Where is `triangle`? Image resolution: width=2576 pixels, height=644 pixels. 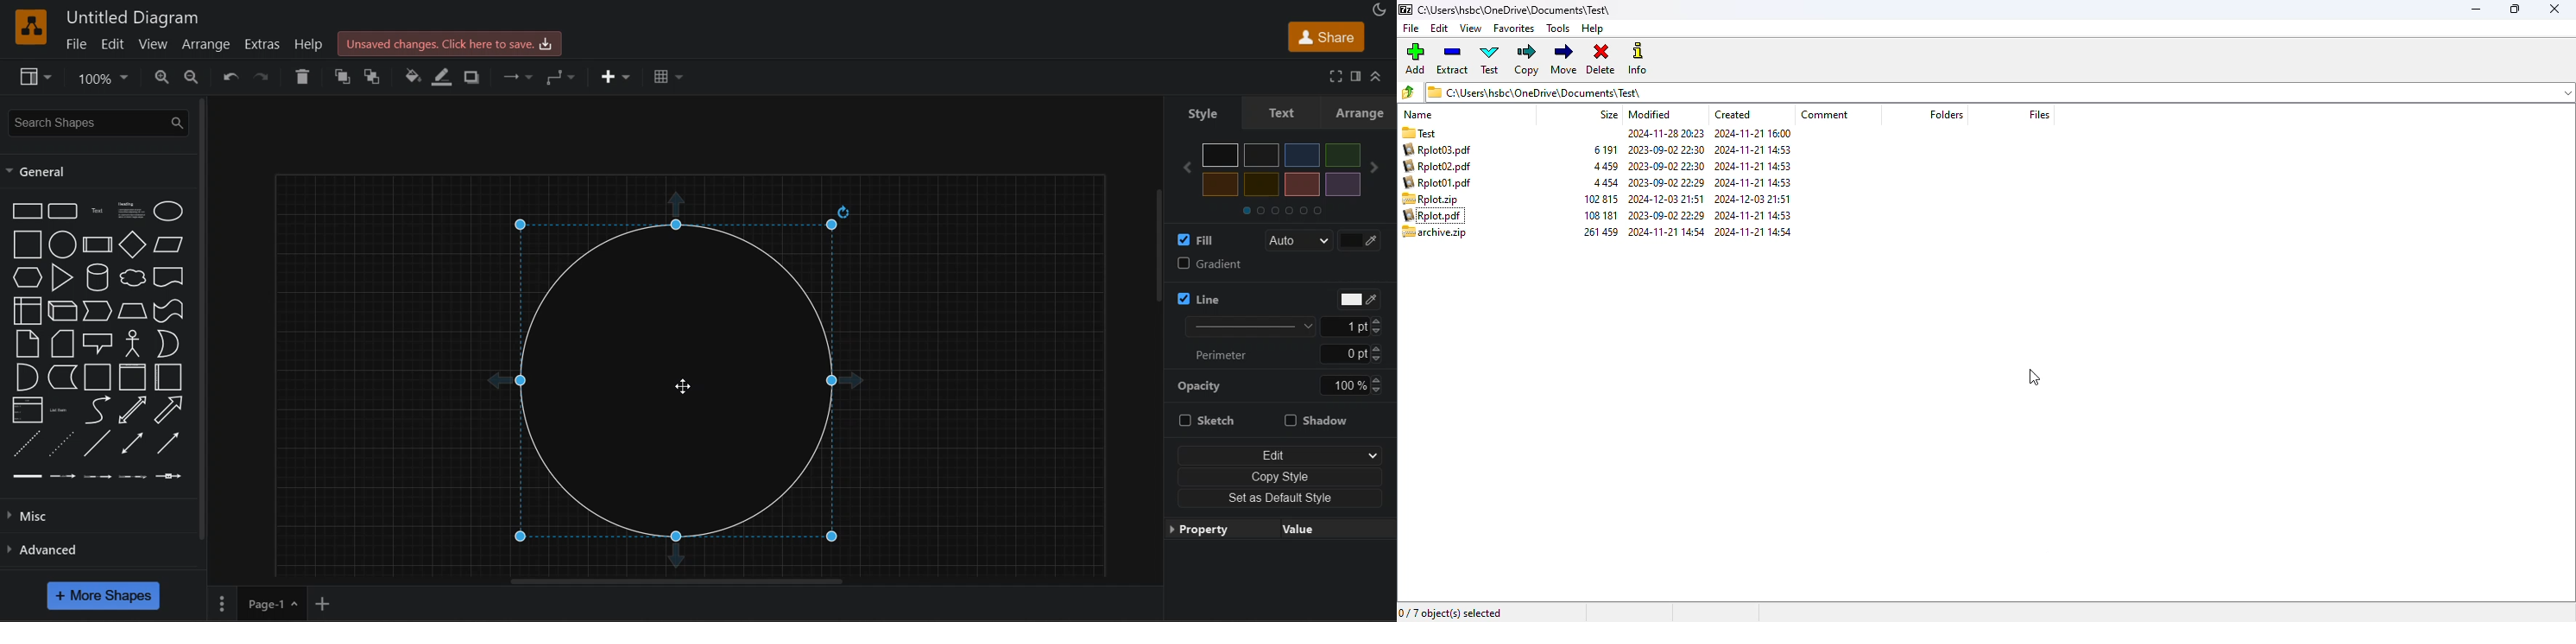 triangle is located at coordinates (65, 277).